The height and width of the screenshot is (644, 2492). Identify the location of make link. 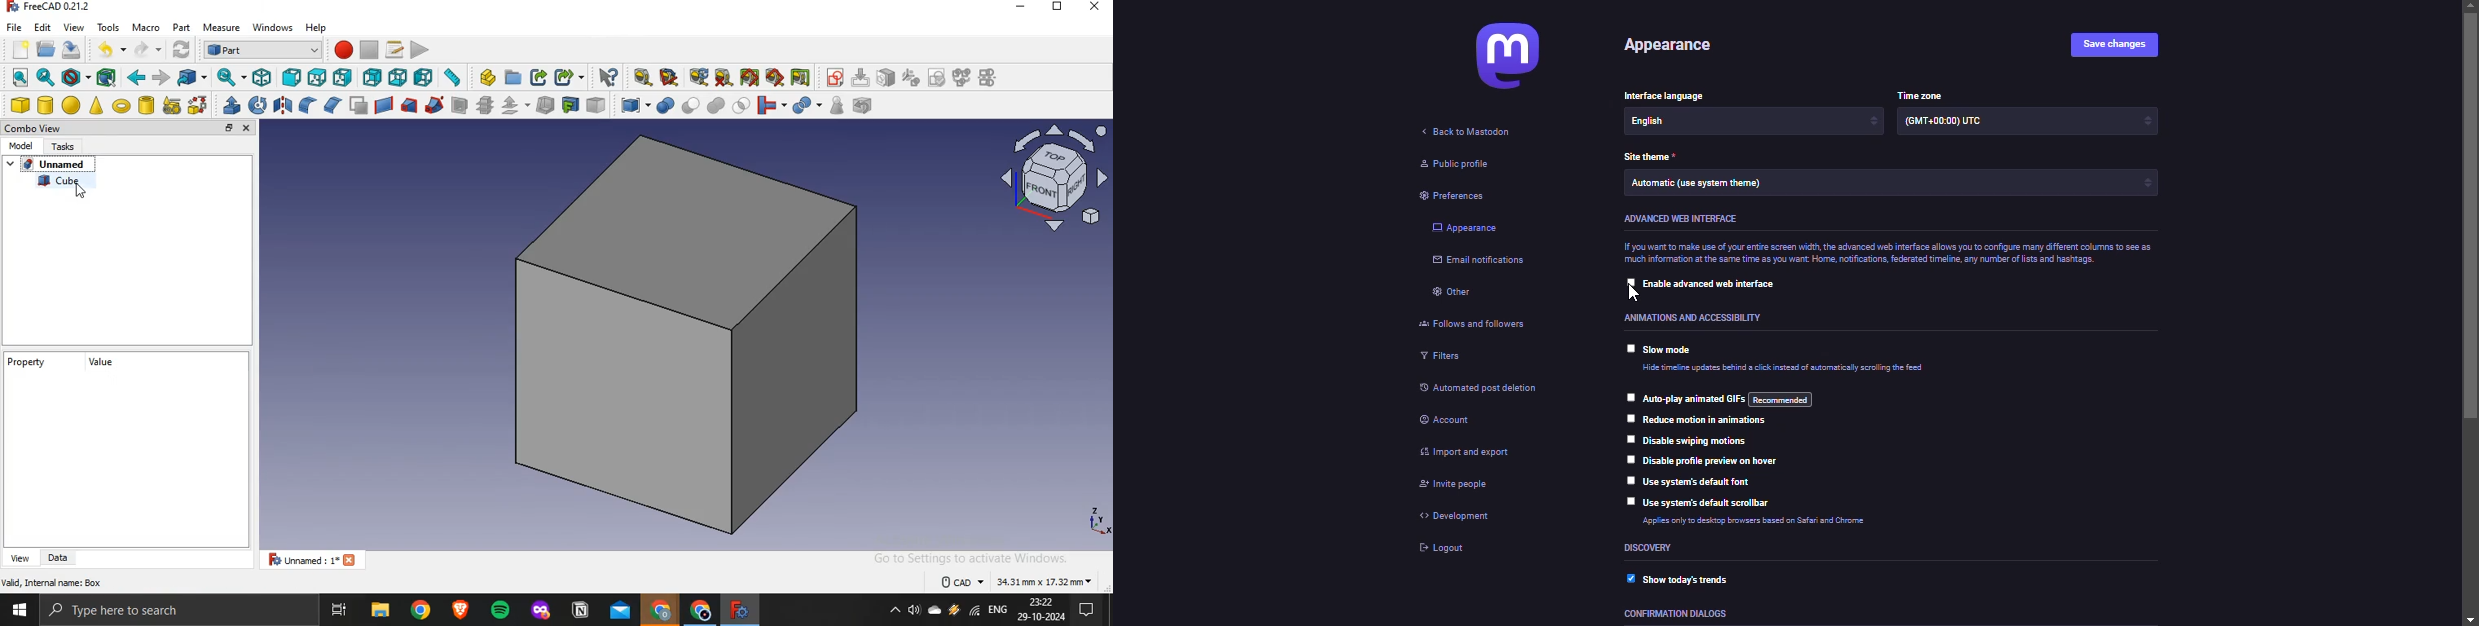
(540, 77).